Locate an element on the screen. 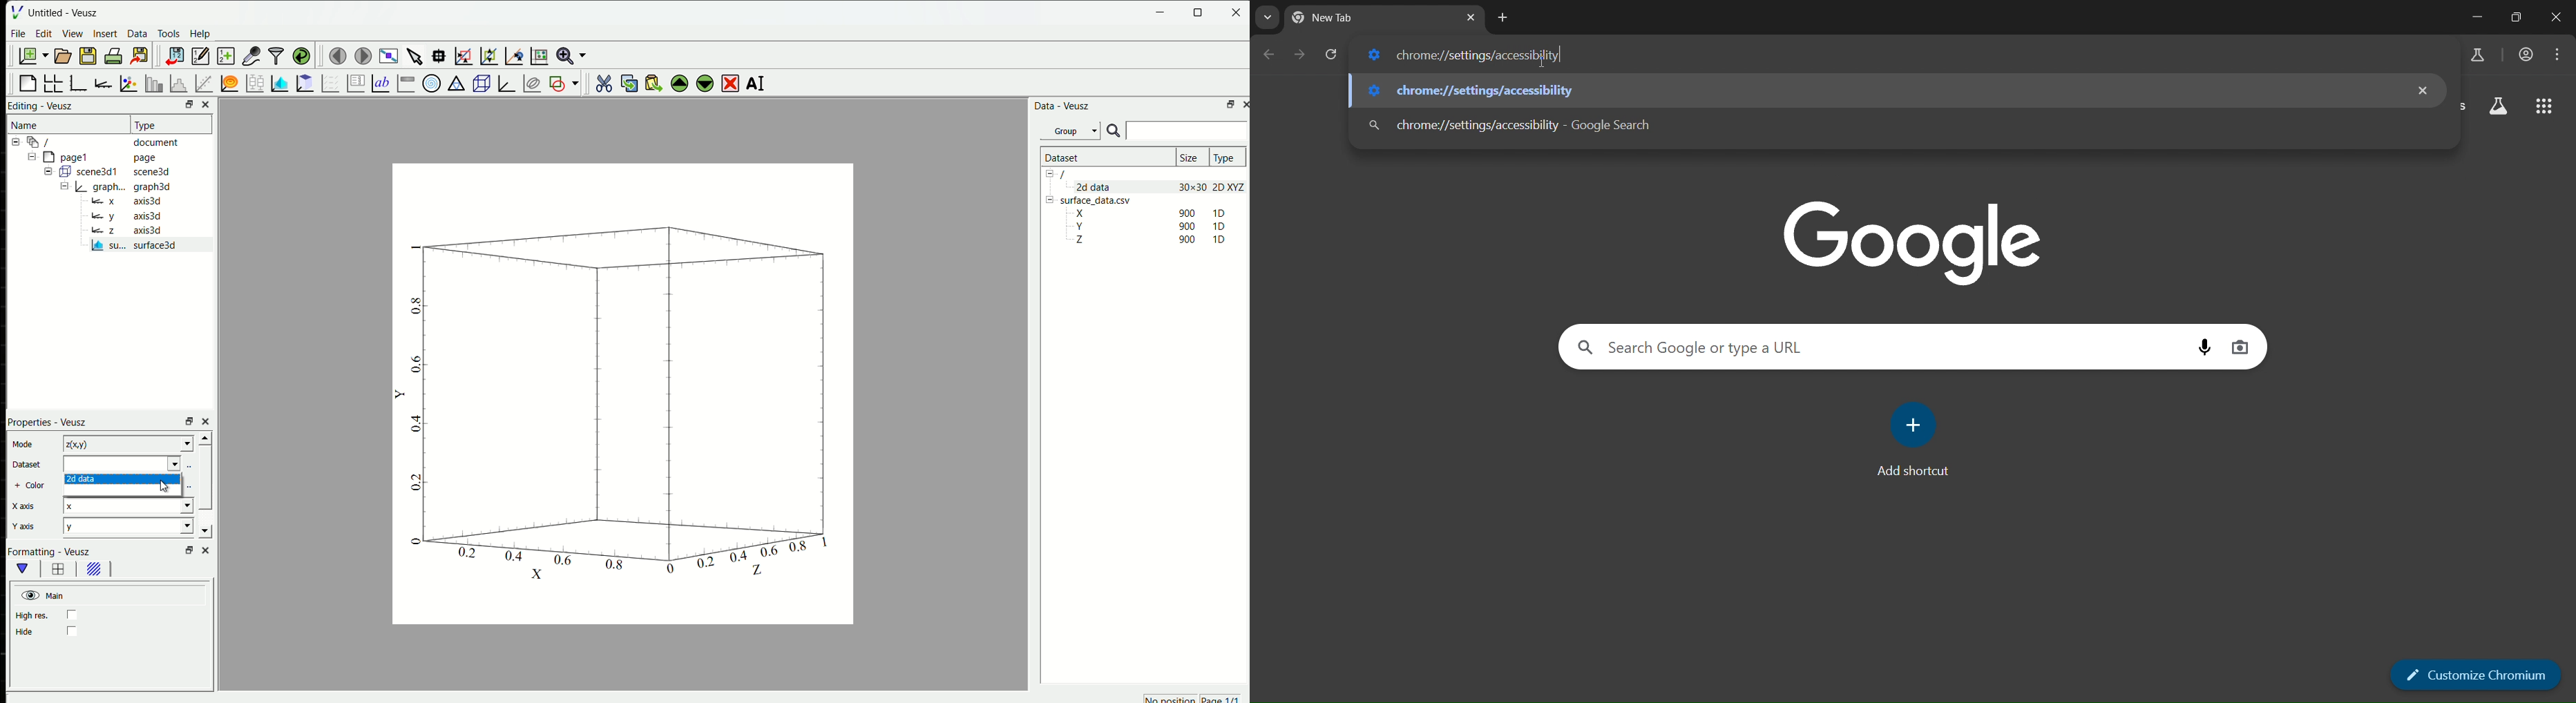  surface_data.csv is located at coordinates (1097, 201).